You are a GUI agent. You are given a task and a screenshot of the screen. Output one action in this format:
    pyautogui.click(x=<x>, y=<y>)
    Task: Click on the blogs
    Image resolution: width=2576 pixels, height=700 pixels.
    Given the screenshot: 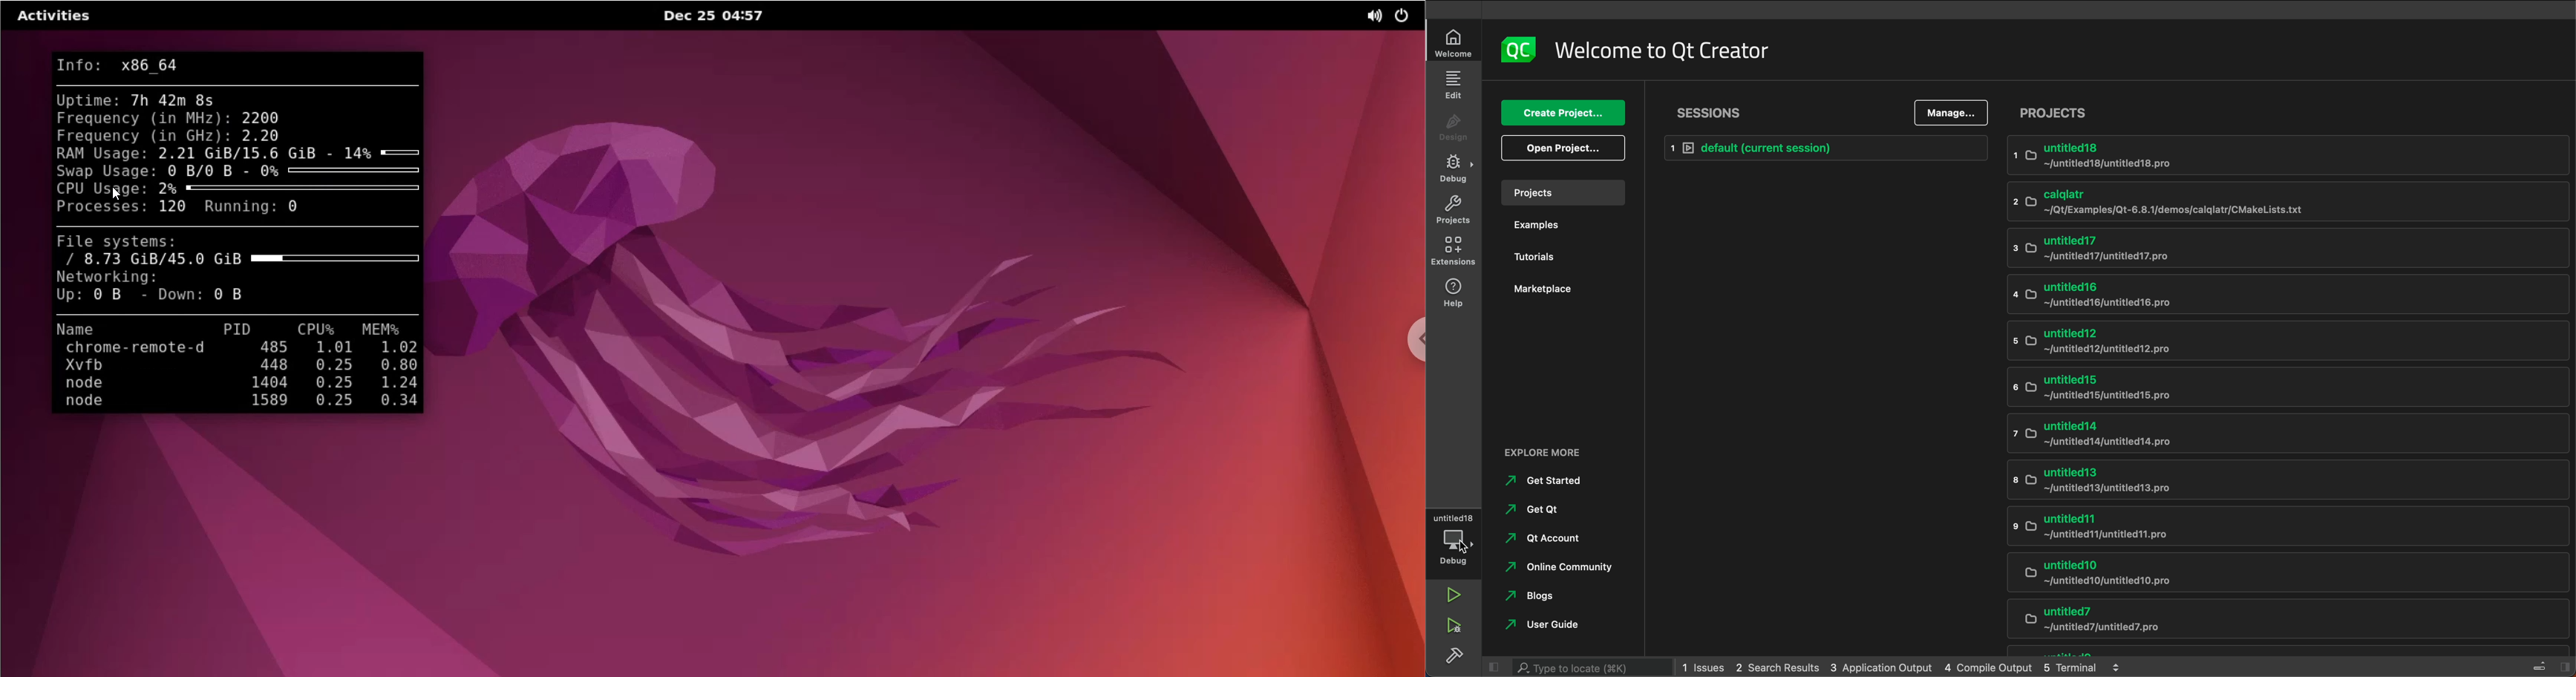 What is the action you would take?
    pyautogui.click(x=1532, y=596)
    